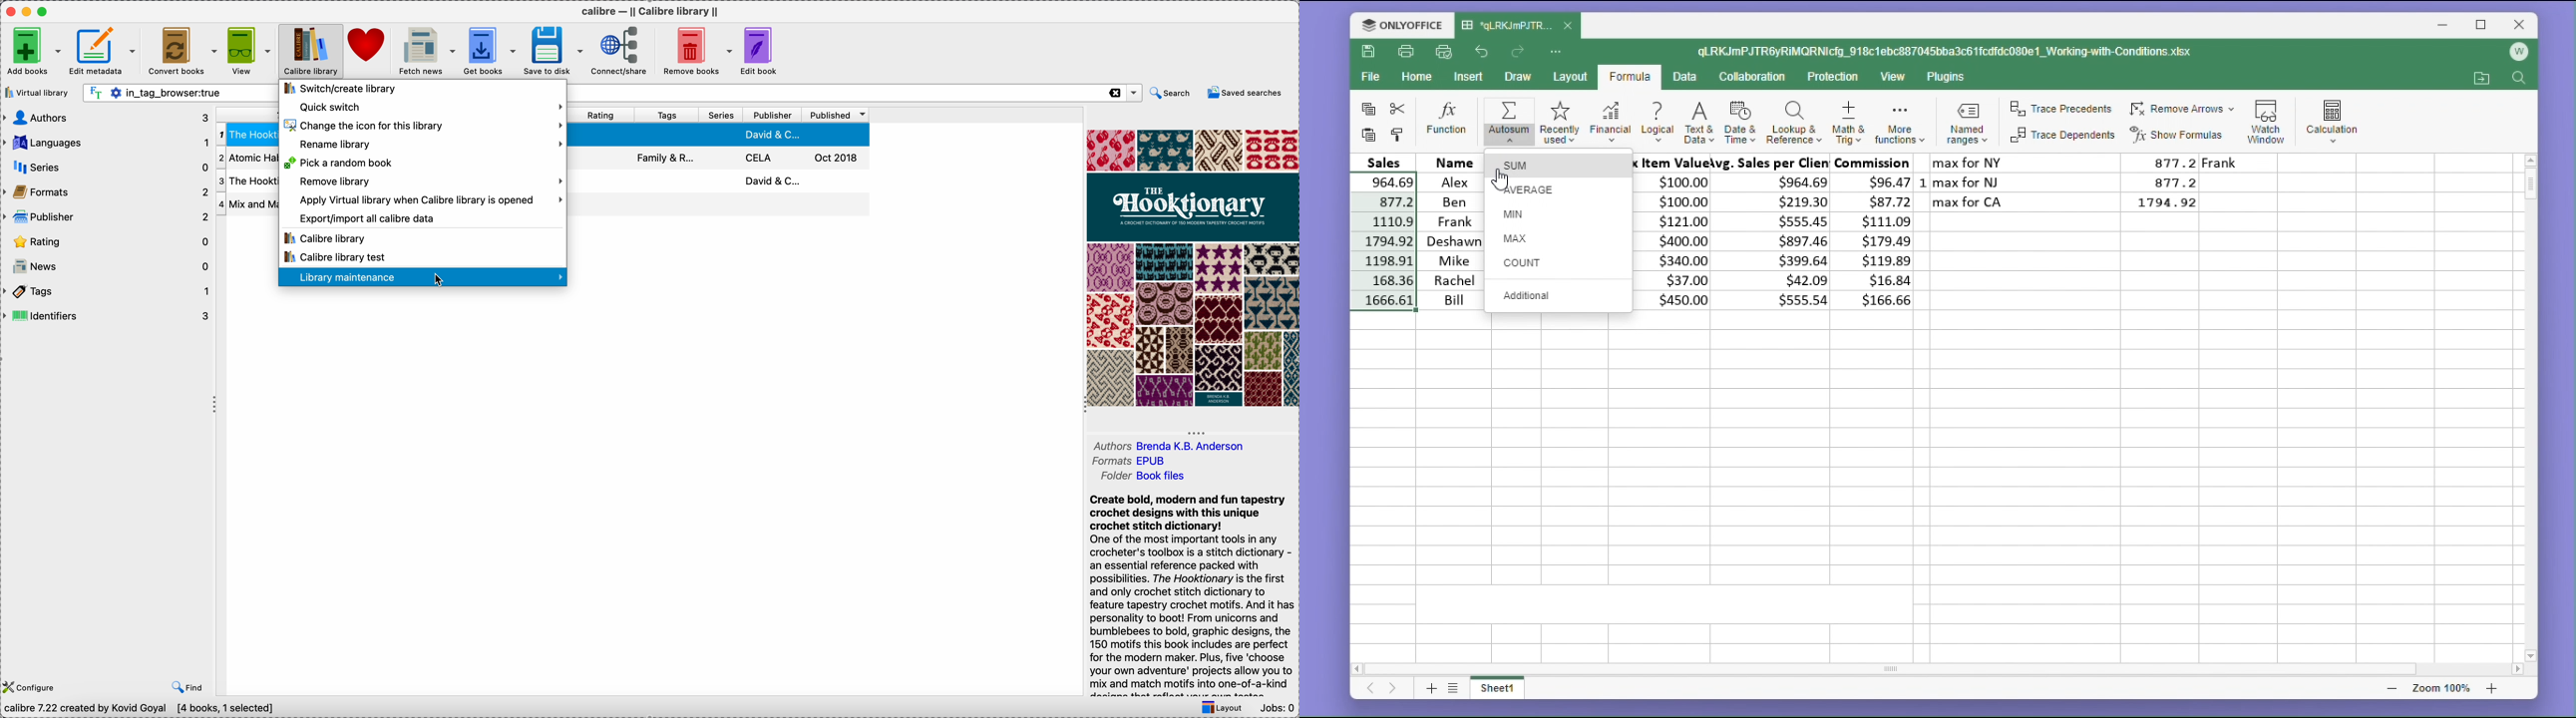 The image size is (2576, 728). Describe the element at coordinates (1940, 669) in the screenshot. I see `horizontal scroll bar` at that location.